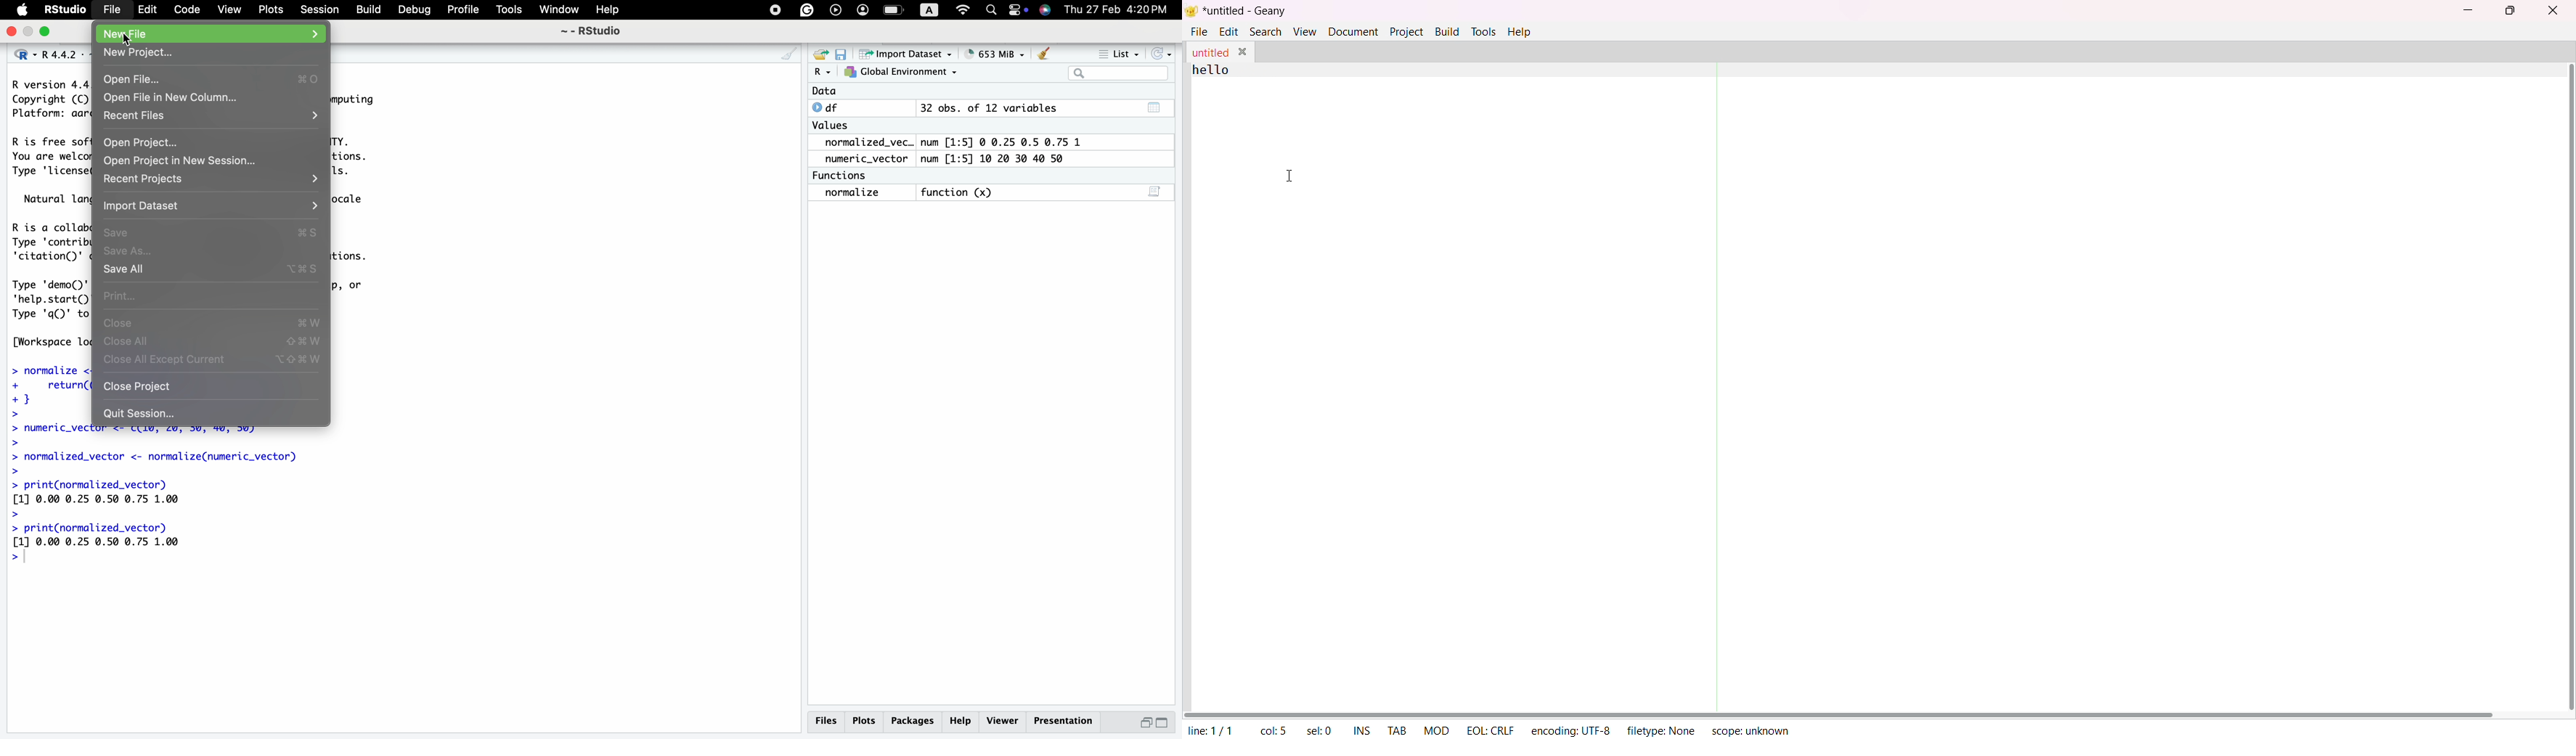  I want to click on function (x), so click(961, 193).